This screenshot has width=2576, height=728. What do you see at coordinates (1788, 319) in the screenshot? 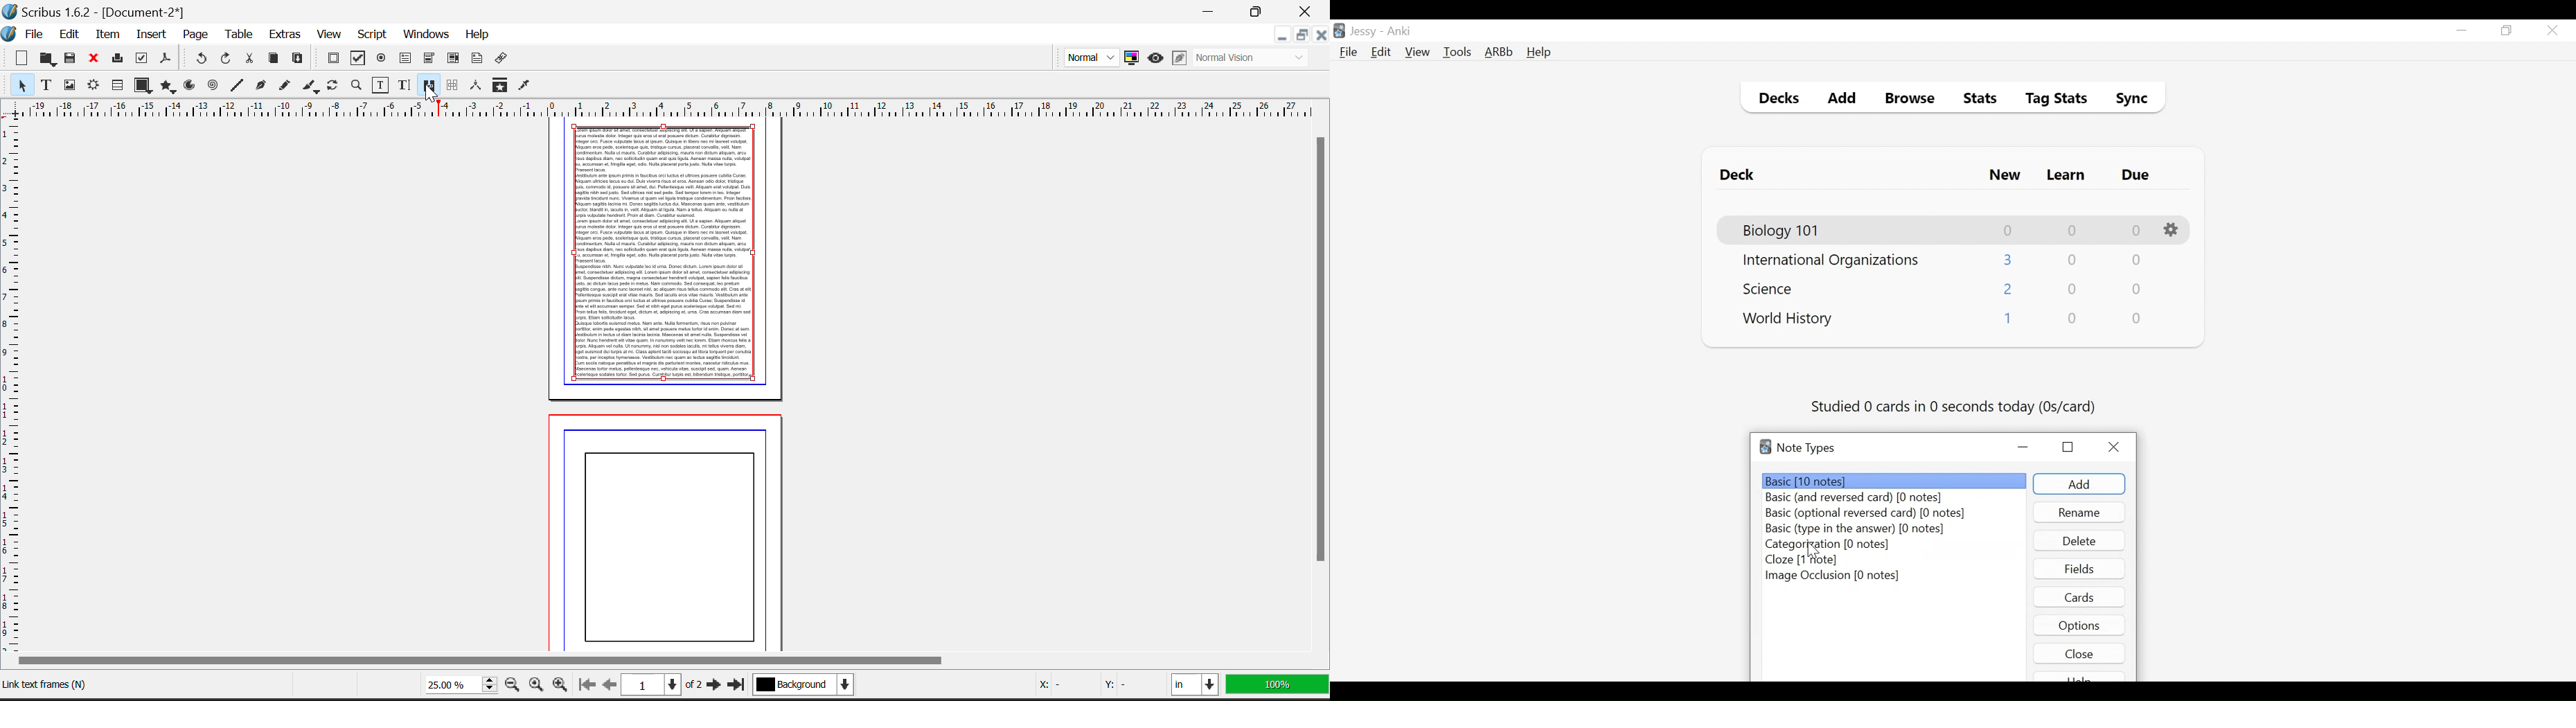
I see `Deck Name` at bounding box center [1788, 319].